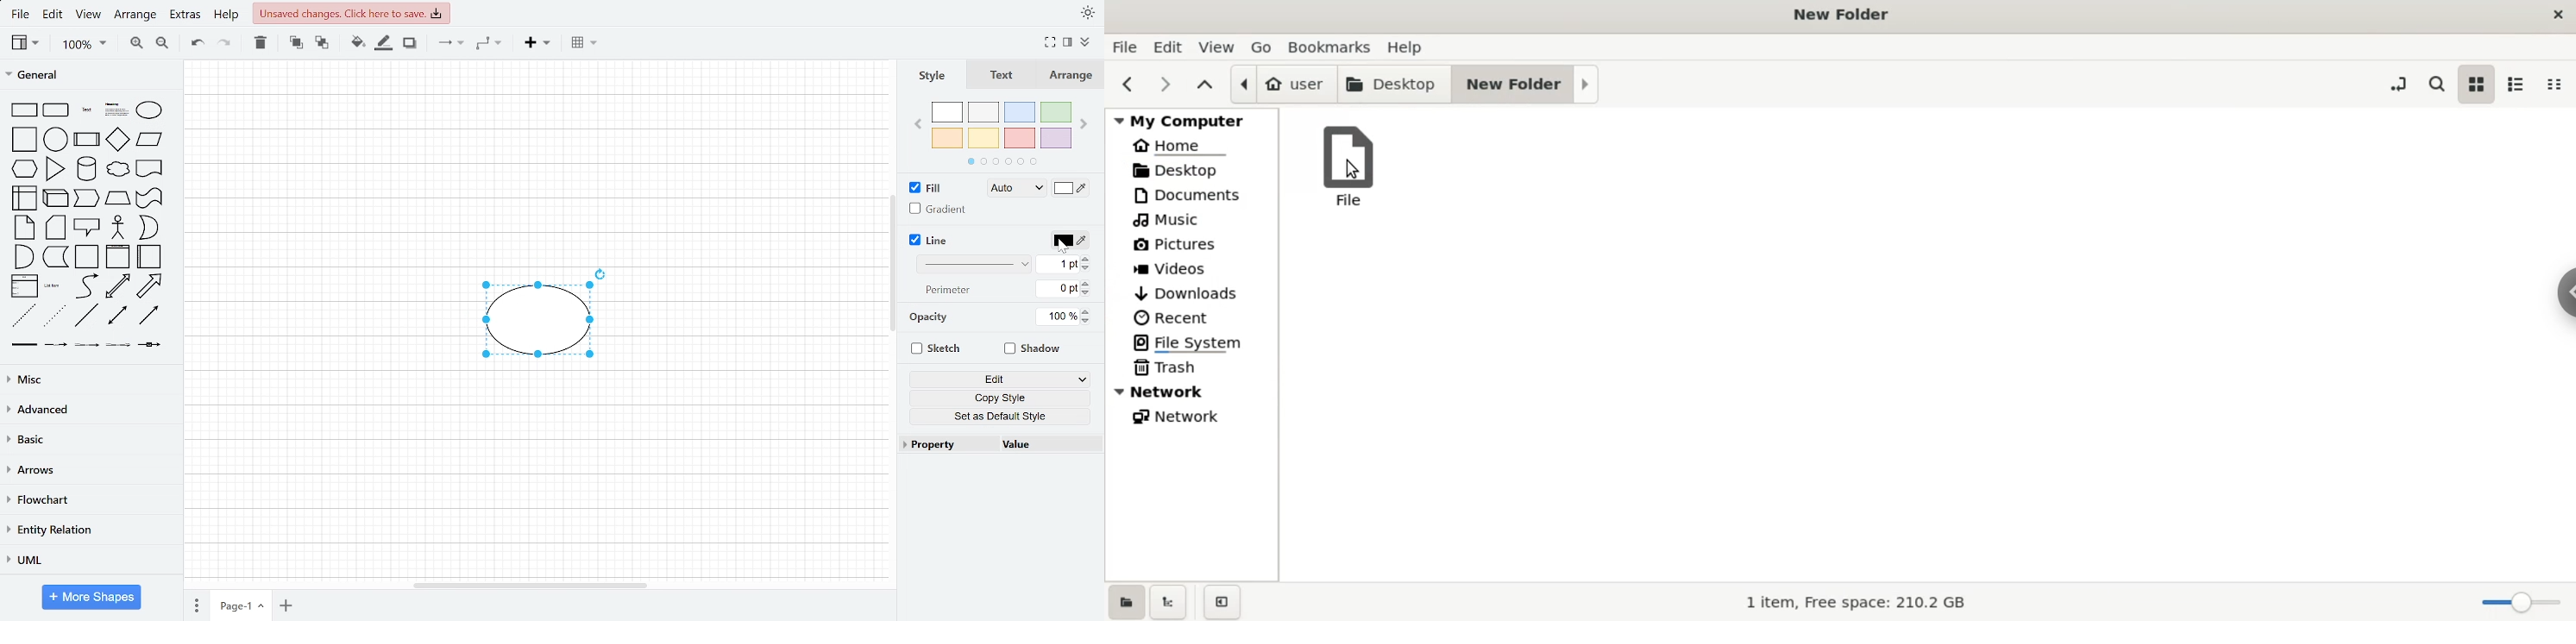  I want to click on zoom, so click(78, 44).